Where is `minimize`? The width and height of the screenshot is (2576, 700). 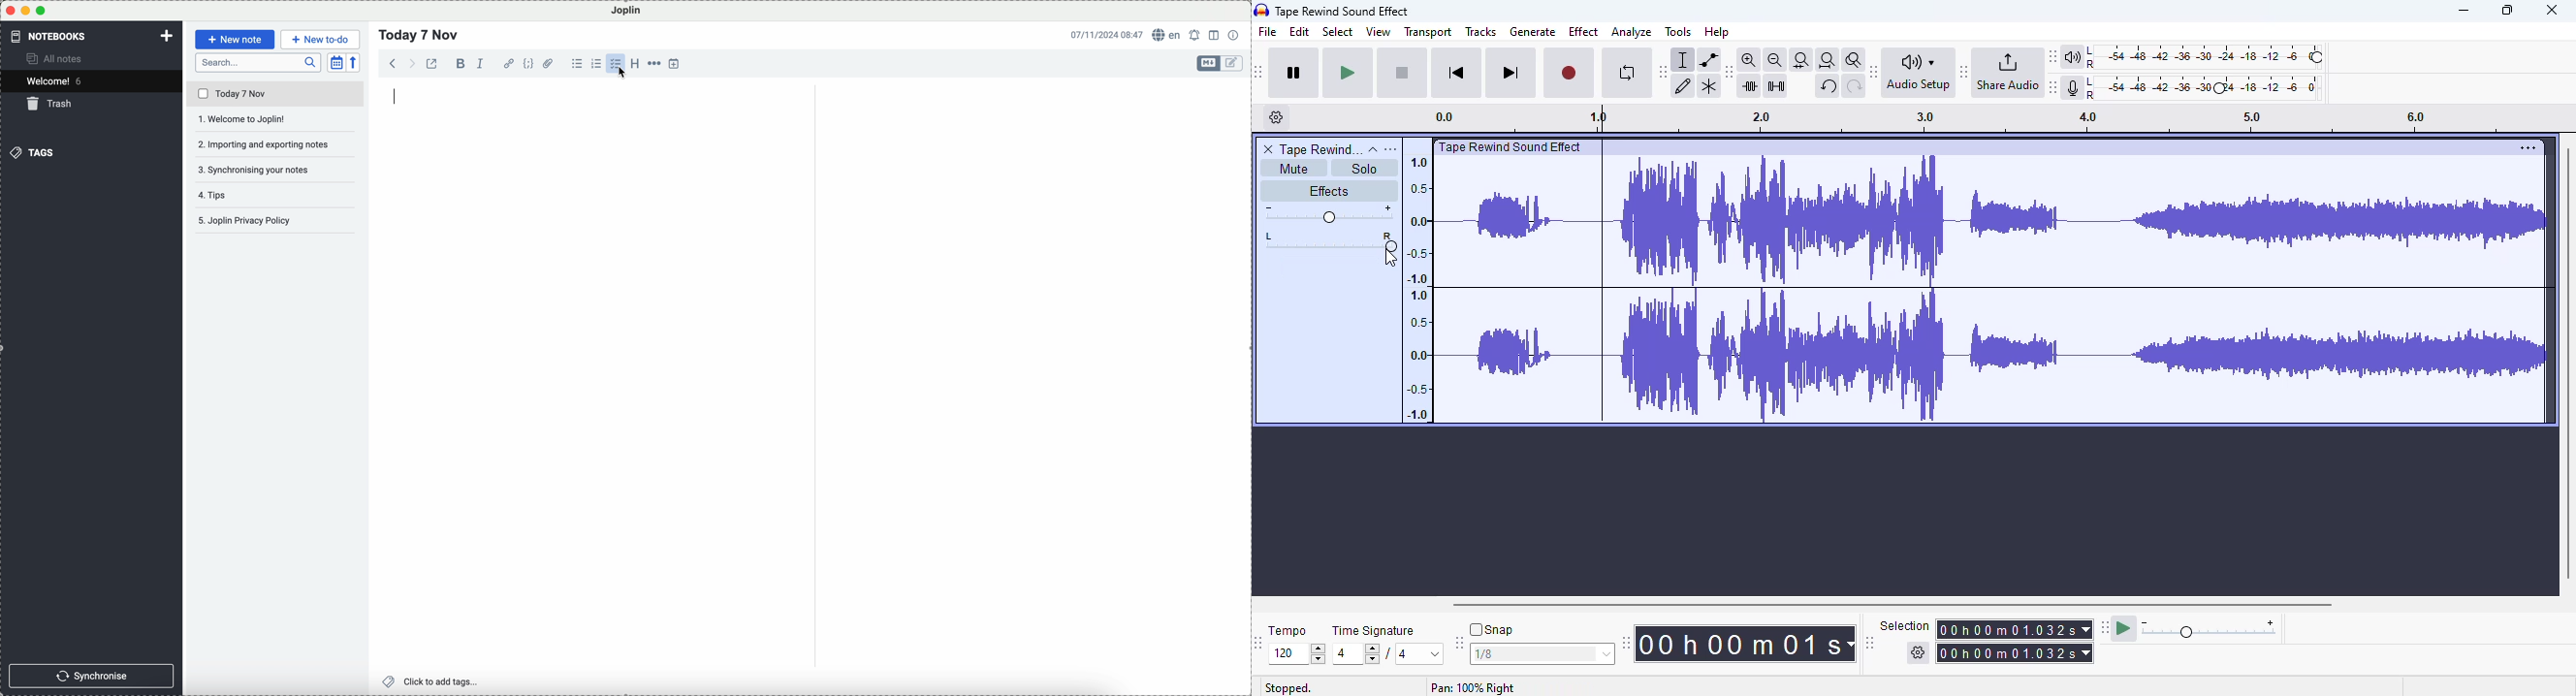 minimize is located at coordinates (26, 10).